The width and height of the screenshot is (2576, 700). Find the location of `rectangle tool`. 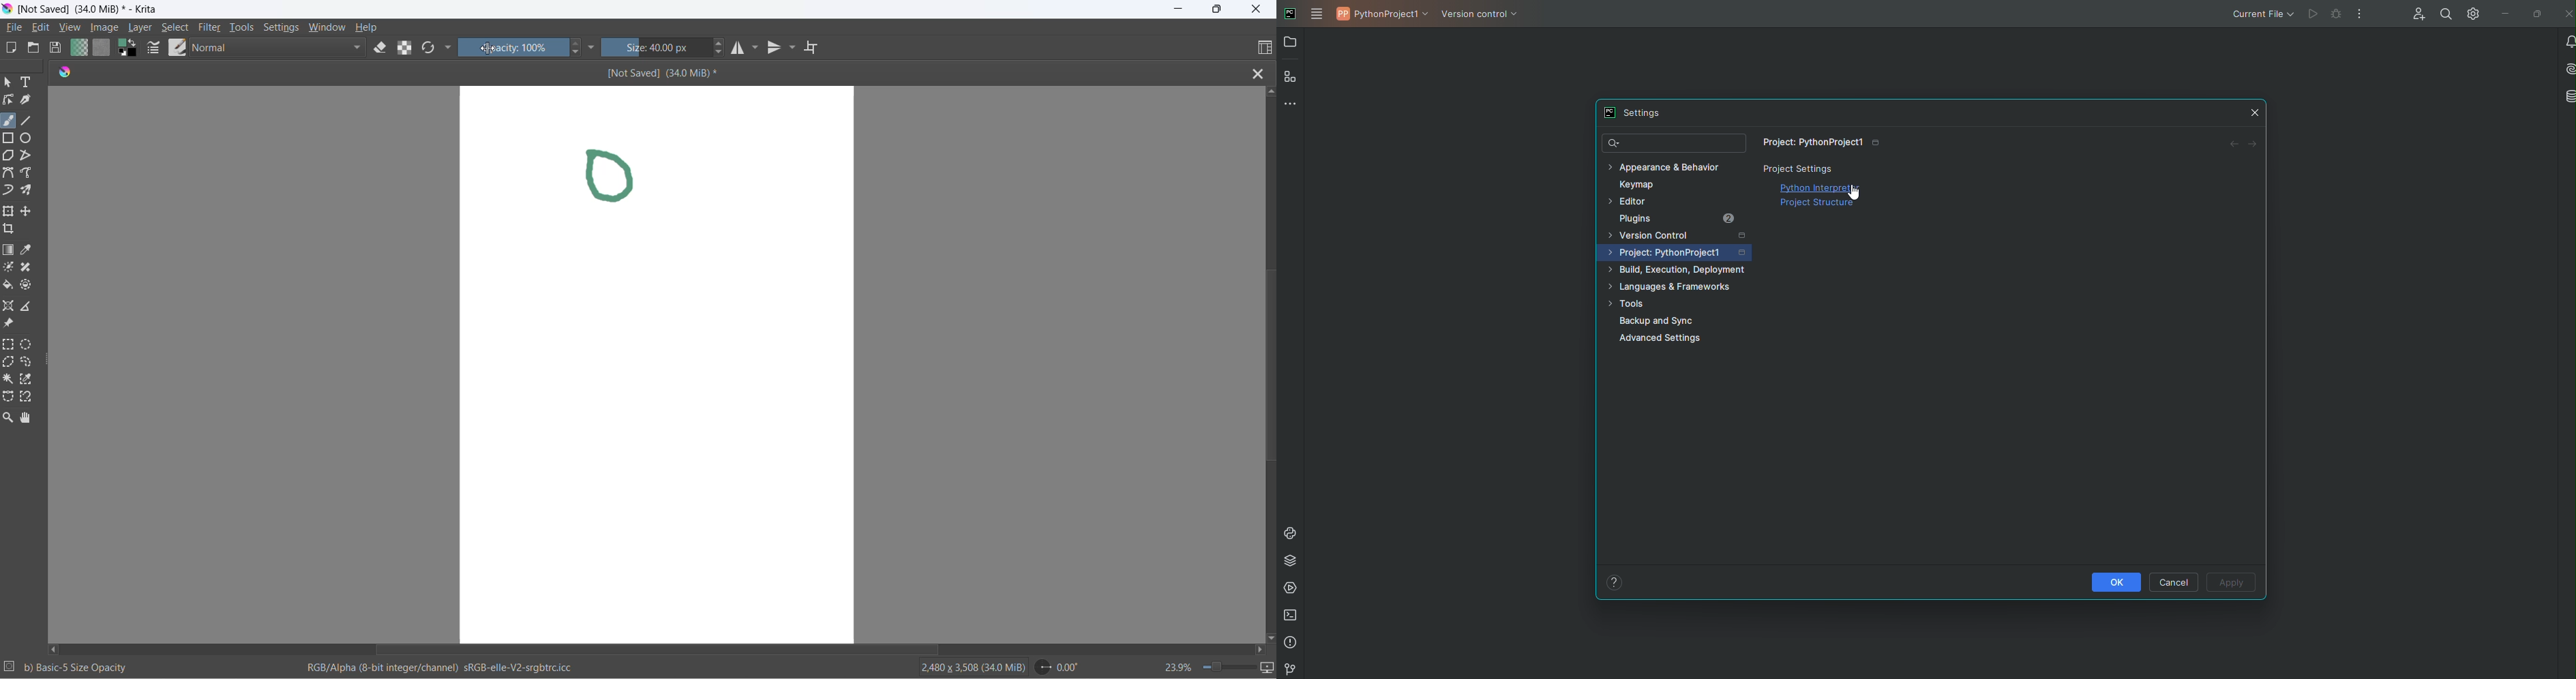

rectangle tool is located at coordinates (11, 138).